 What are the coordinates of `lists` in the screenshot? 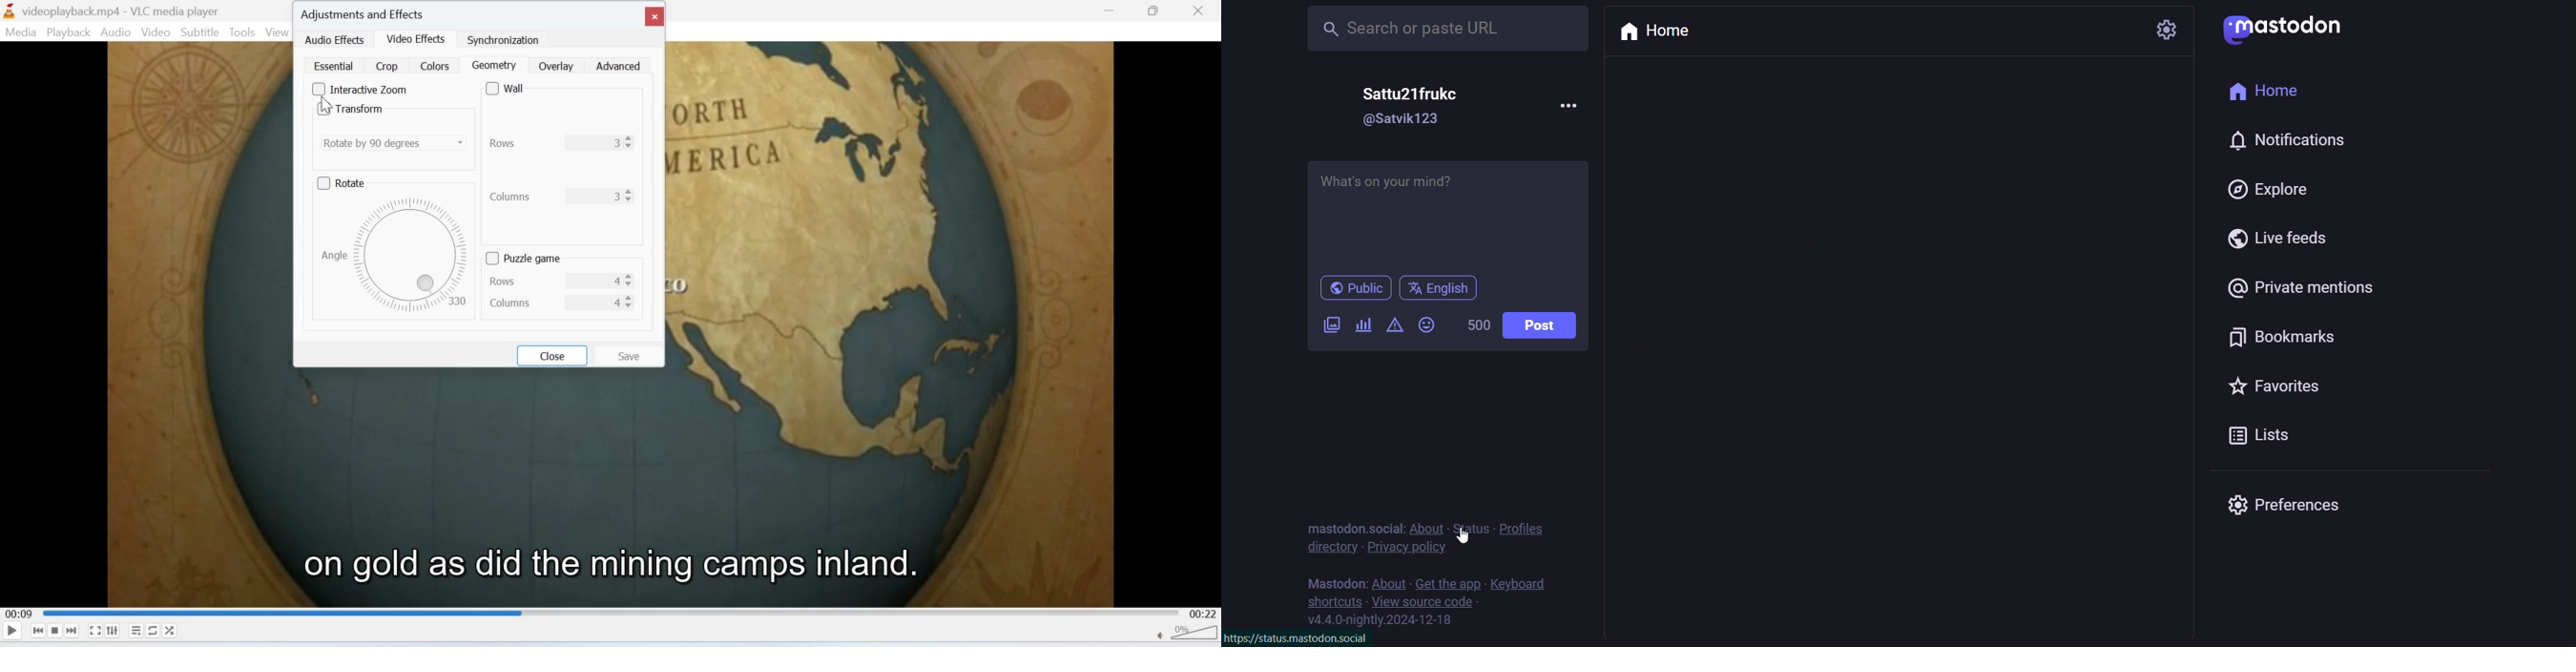 It's located at (2264, 432).